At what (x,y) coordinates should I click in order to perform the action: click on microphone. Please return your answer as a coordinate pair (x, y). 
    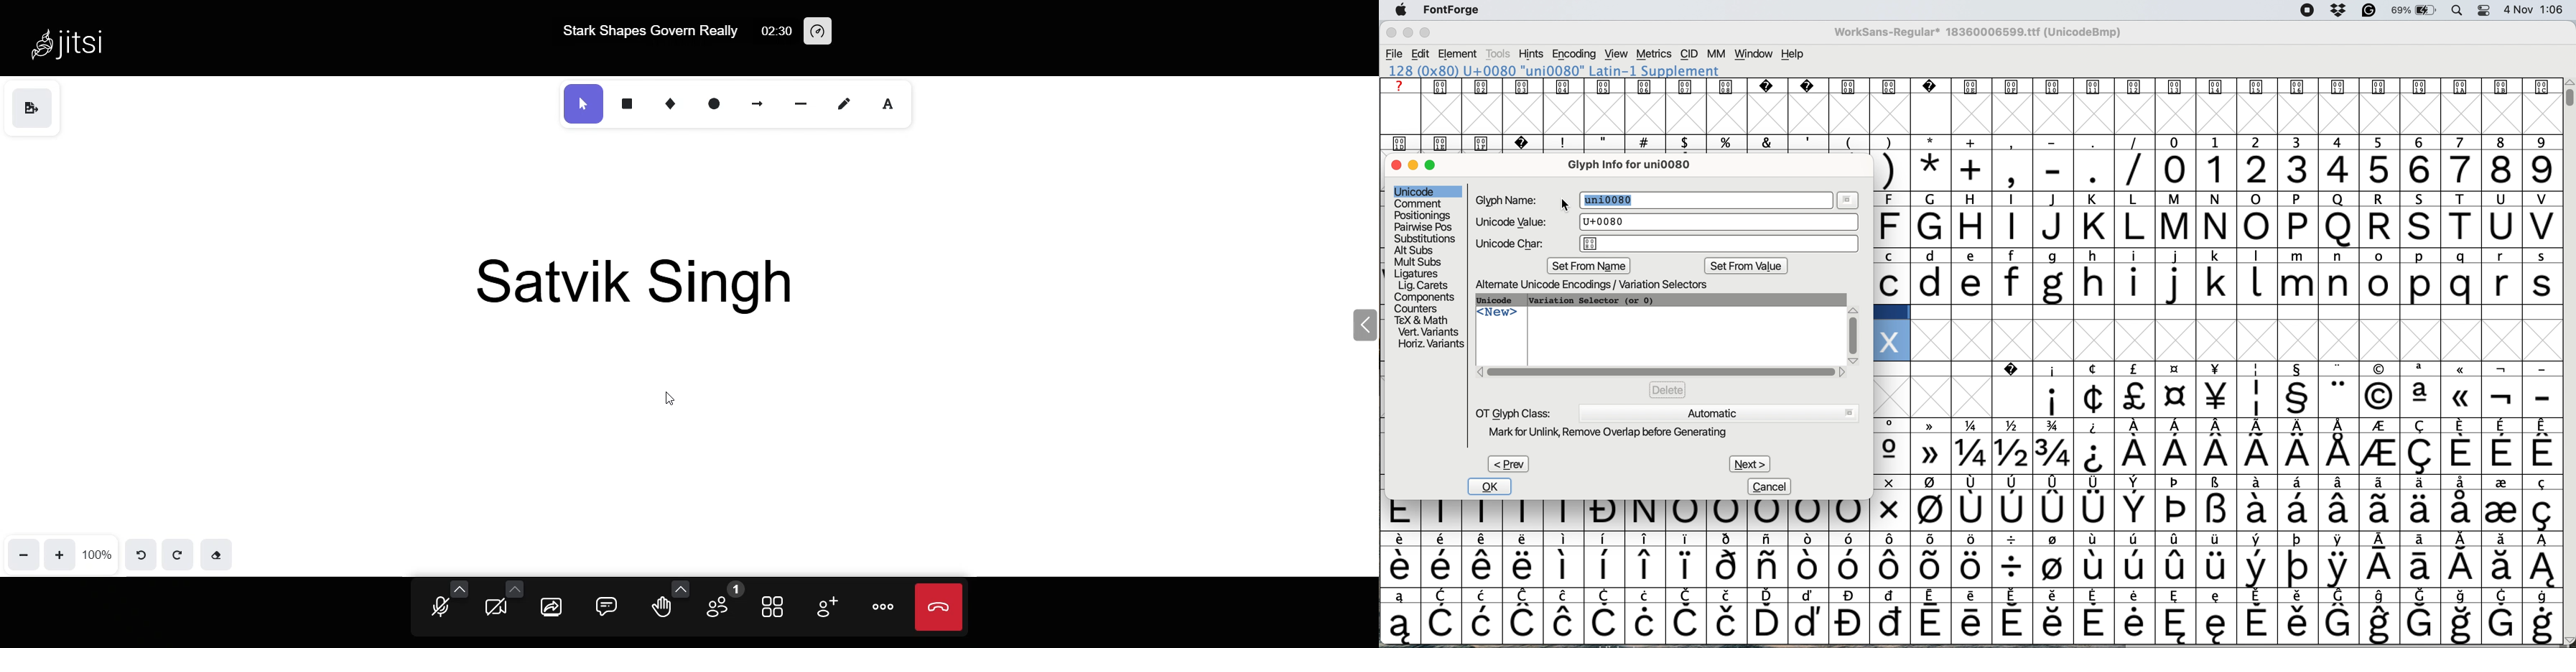
    Looking at the image, I should click on (440, 608).